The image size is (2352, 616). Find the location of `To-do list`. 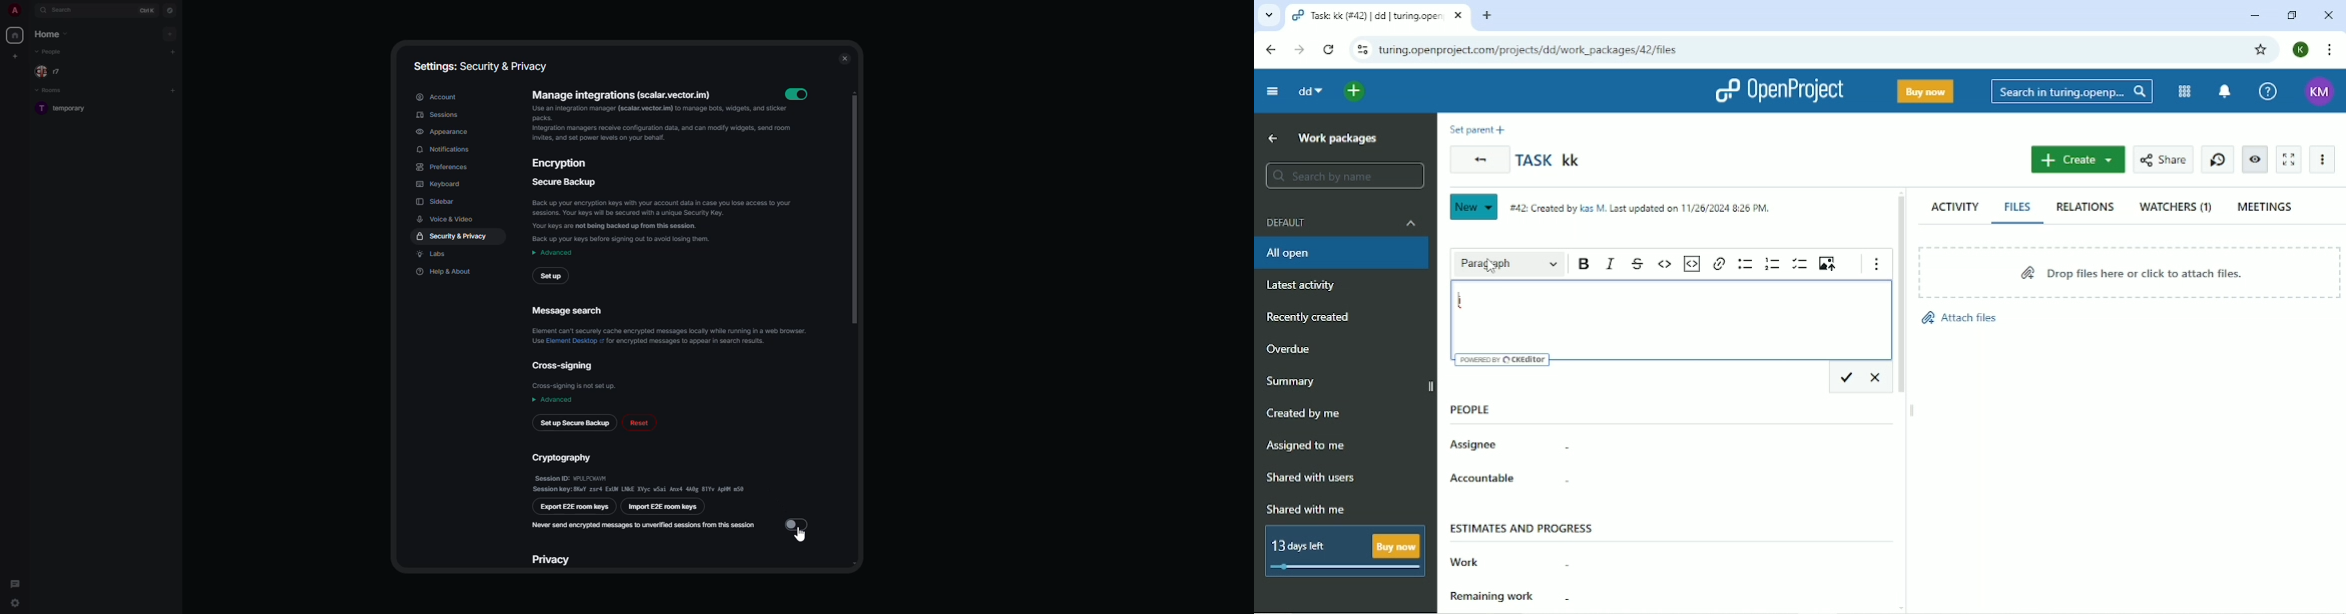

To-do list is located at coordinates (1800, 263).